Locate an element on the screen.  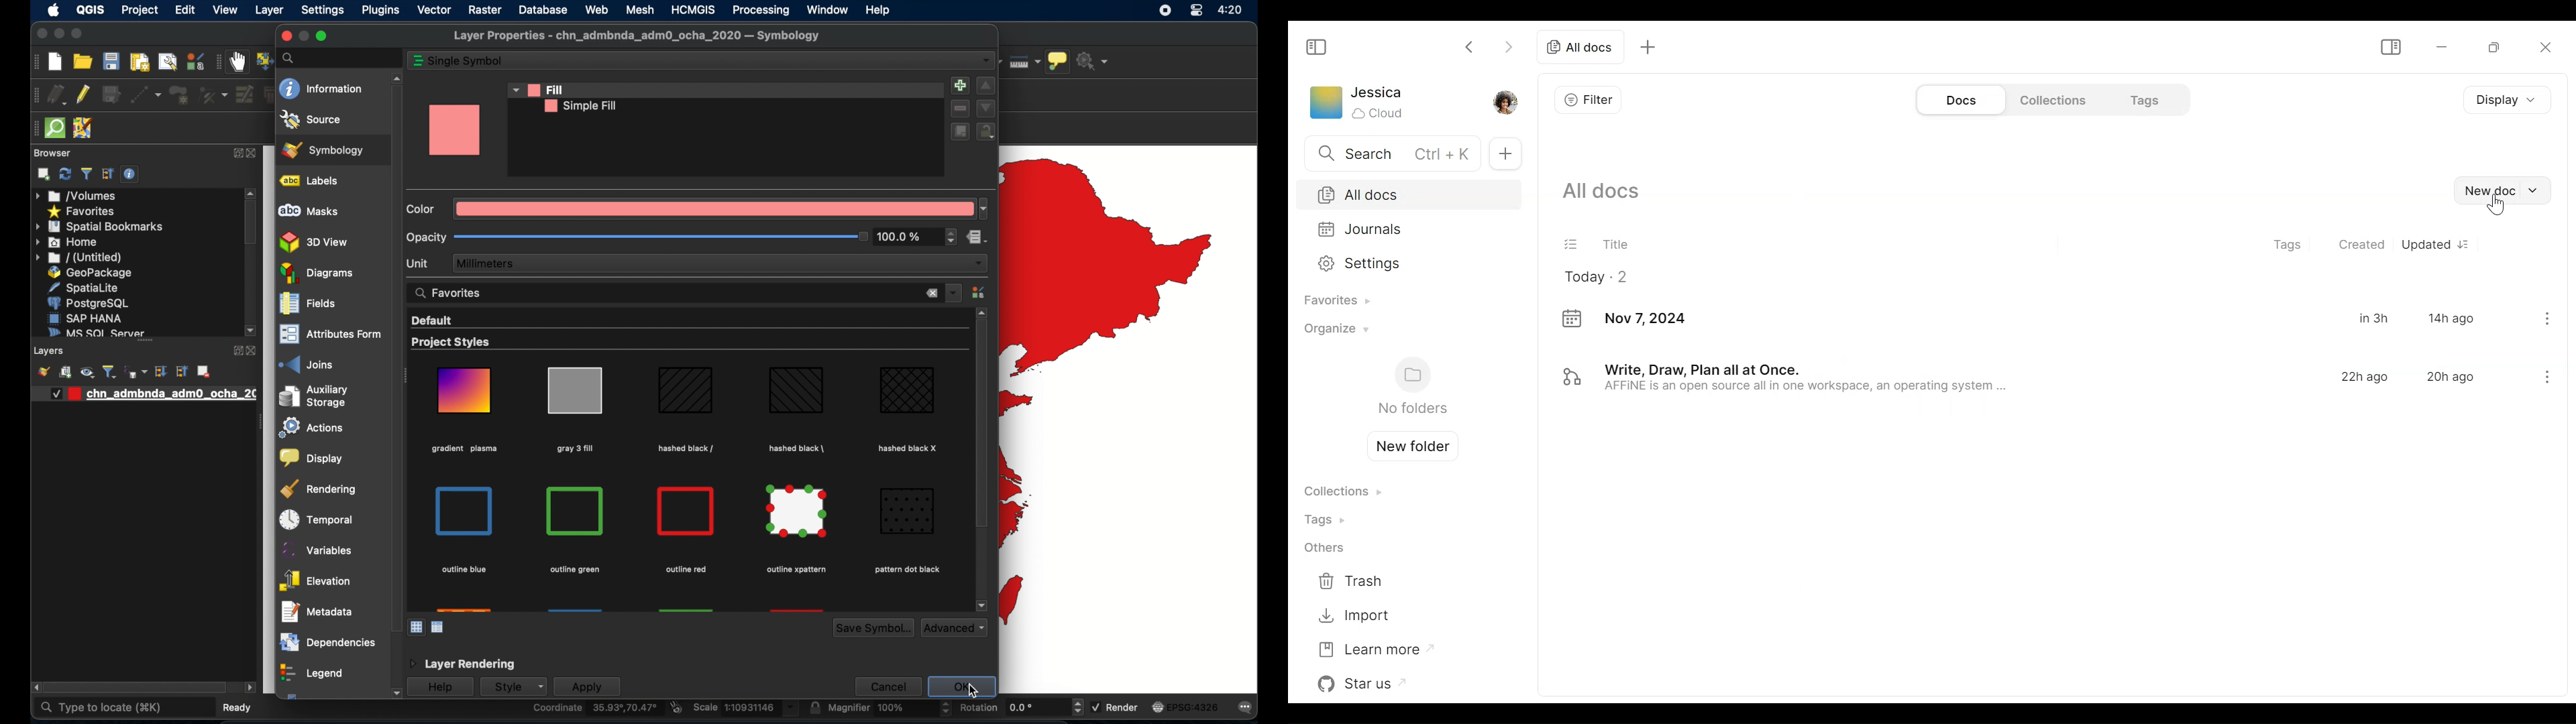
open project  is located at coordinates (82, 62).